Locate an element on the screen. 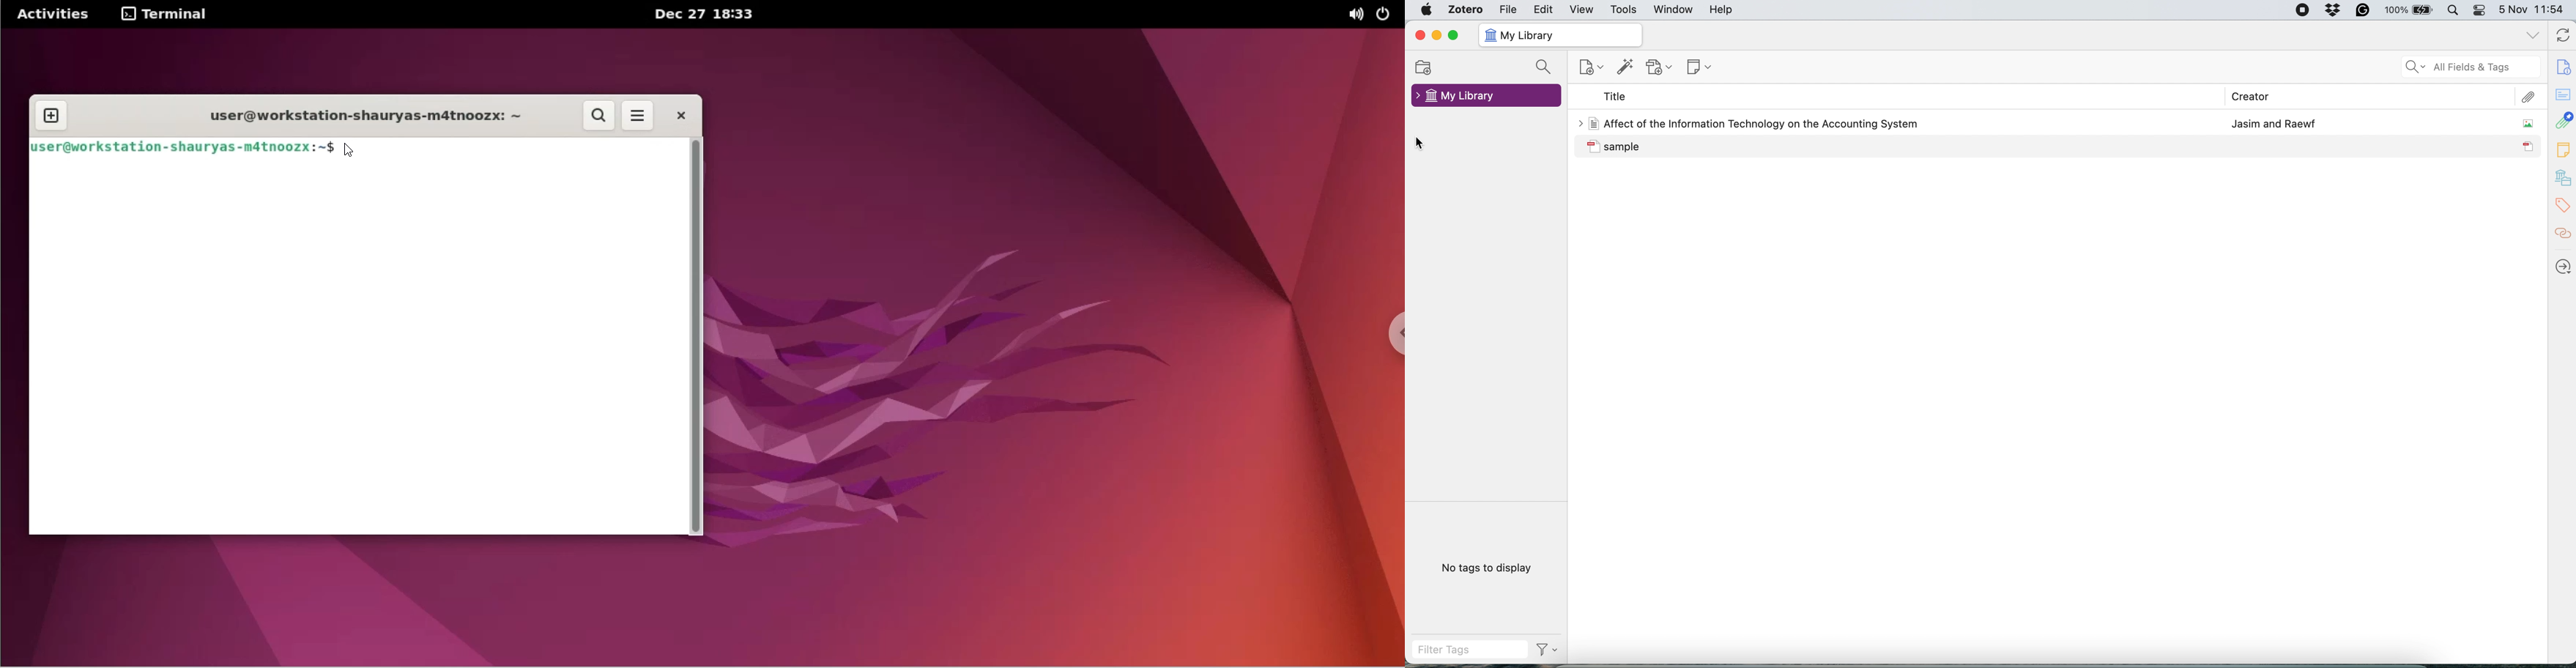 The height and width of the screenshot is (672, 2576). window is located at coordinates (1674, 9).